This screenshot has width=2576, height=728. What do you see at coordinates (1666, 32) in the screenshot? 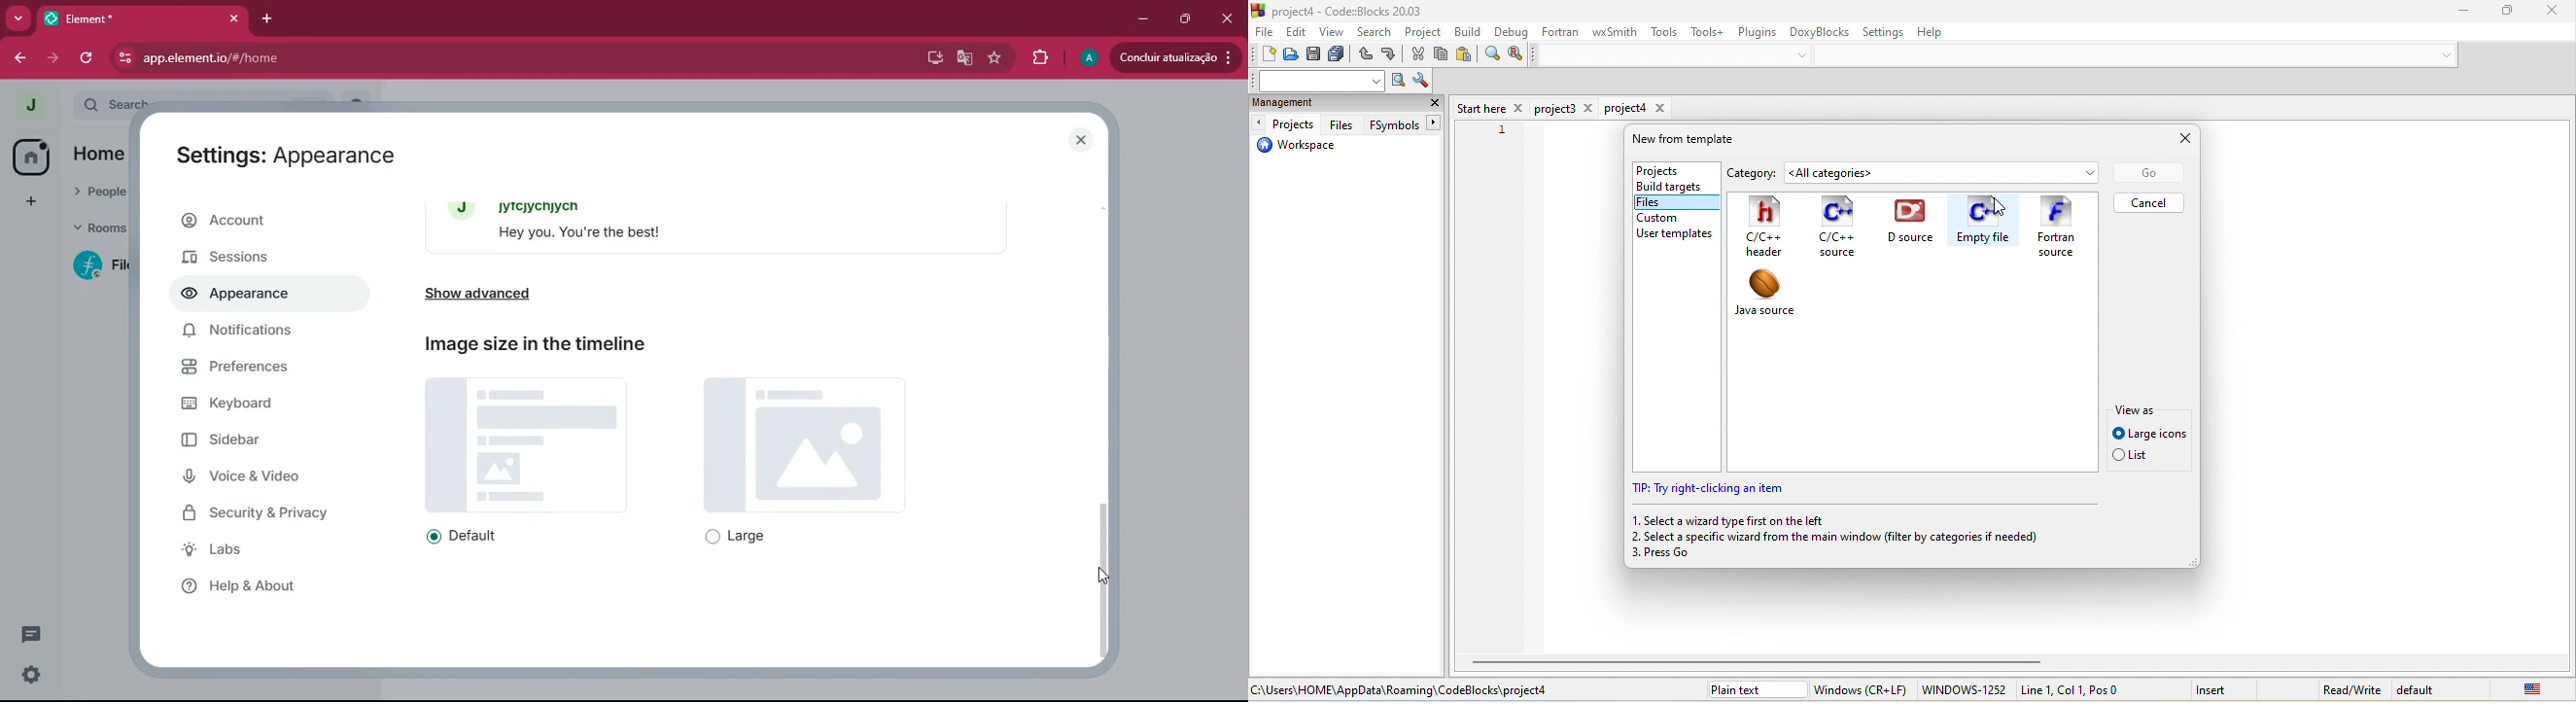
I see `tools` at bounding box center [1666, 32].